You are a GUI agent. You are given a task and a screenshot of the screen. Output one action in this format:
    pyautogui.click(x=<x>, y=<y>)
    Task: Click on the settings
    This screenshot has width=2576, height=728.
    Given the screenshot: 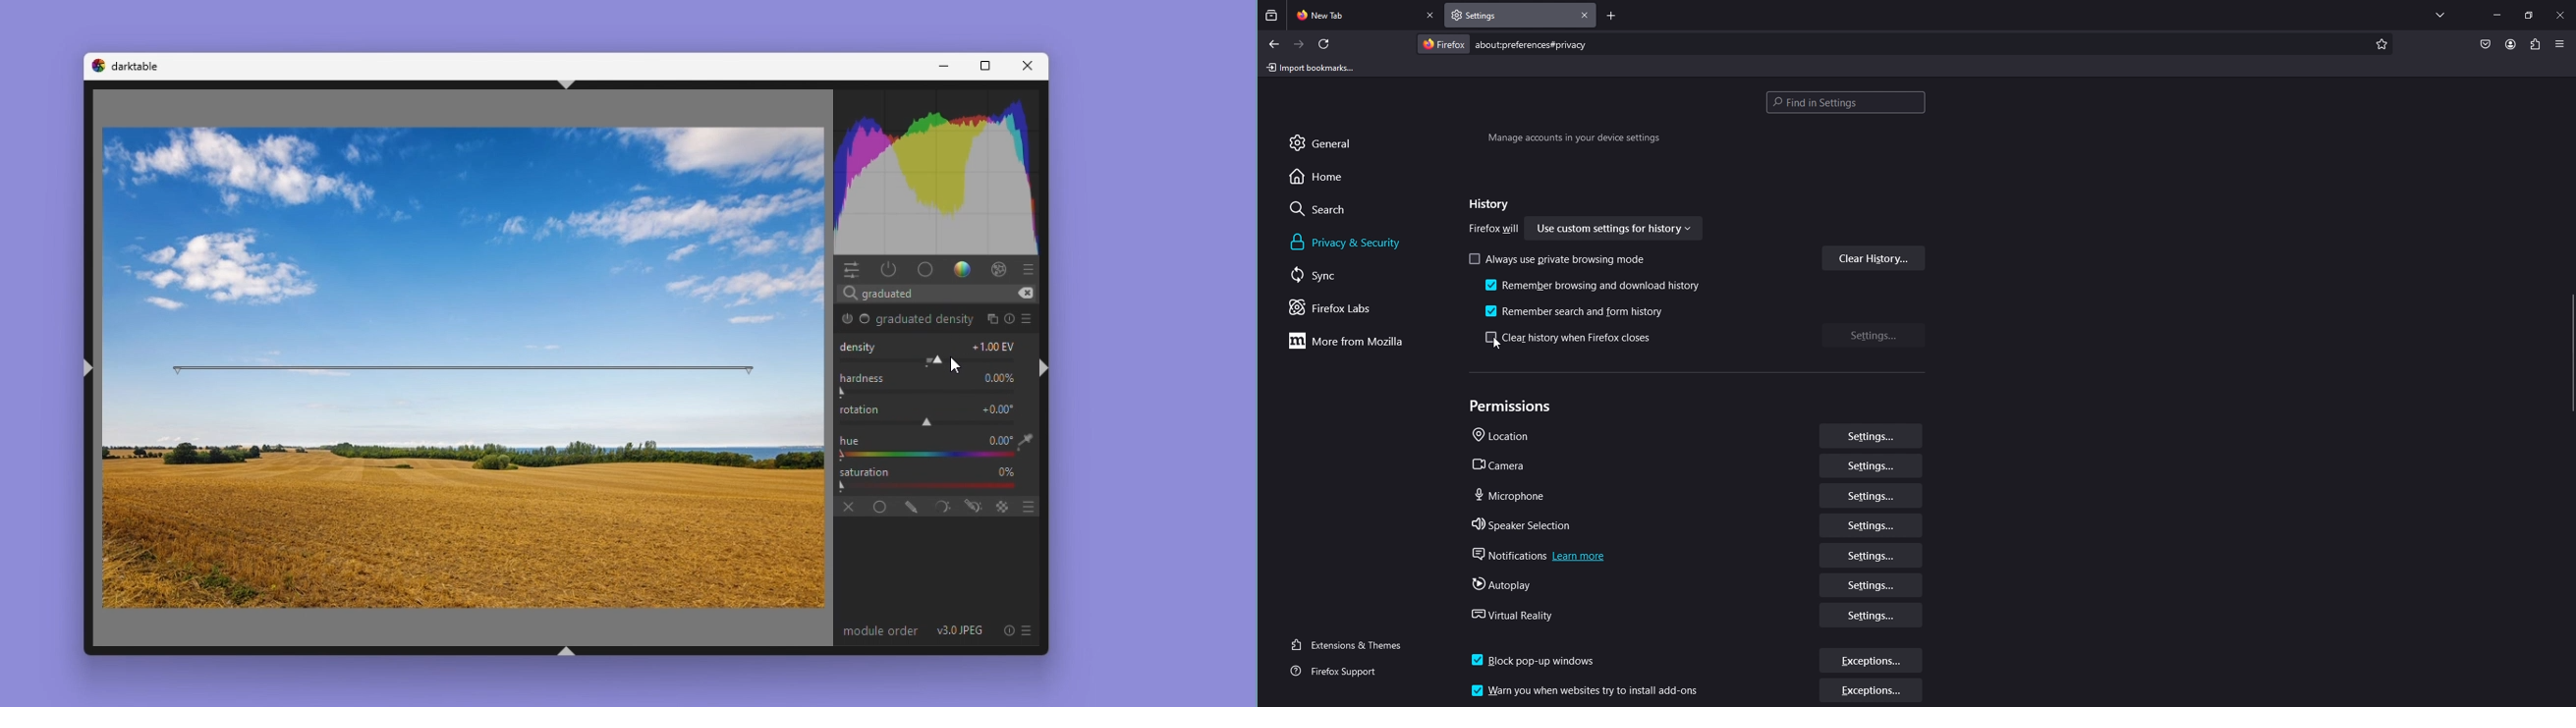 What is the action you would take?
    pyautogui.click(x=1872, y=526)
    